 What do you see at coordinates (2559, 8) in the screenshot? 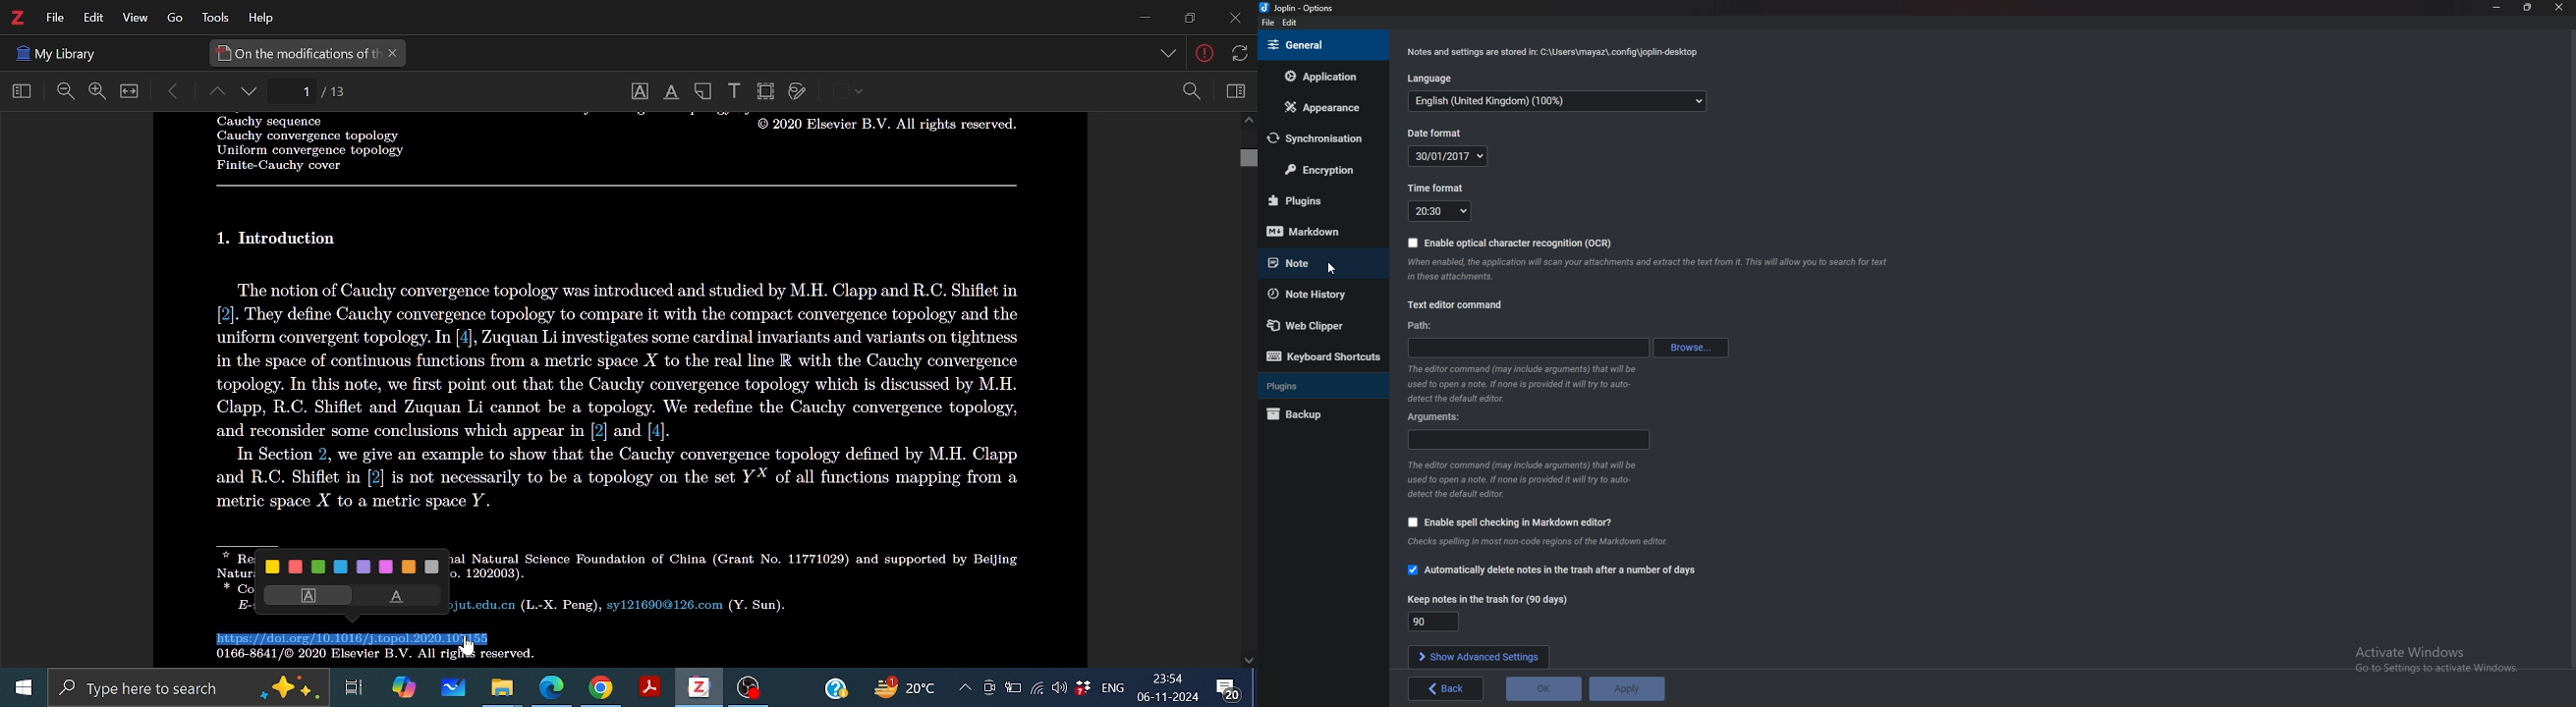
I see `Close` at bounding box center [2559, 8].